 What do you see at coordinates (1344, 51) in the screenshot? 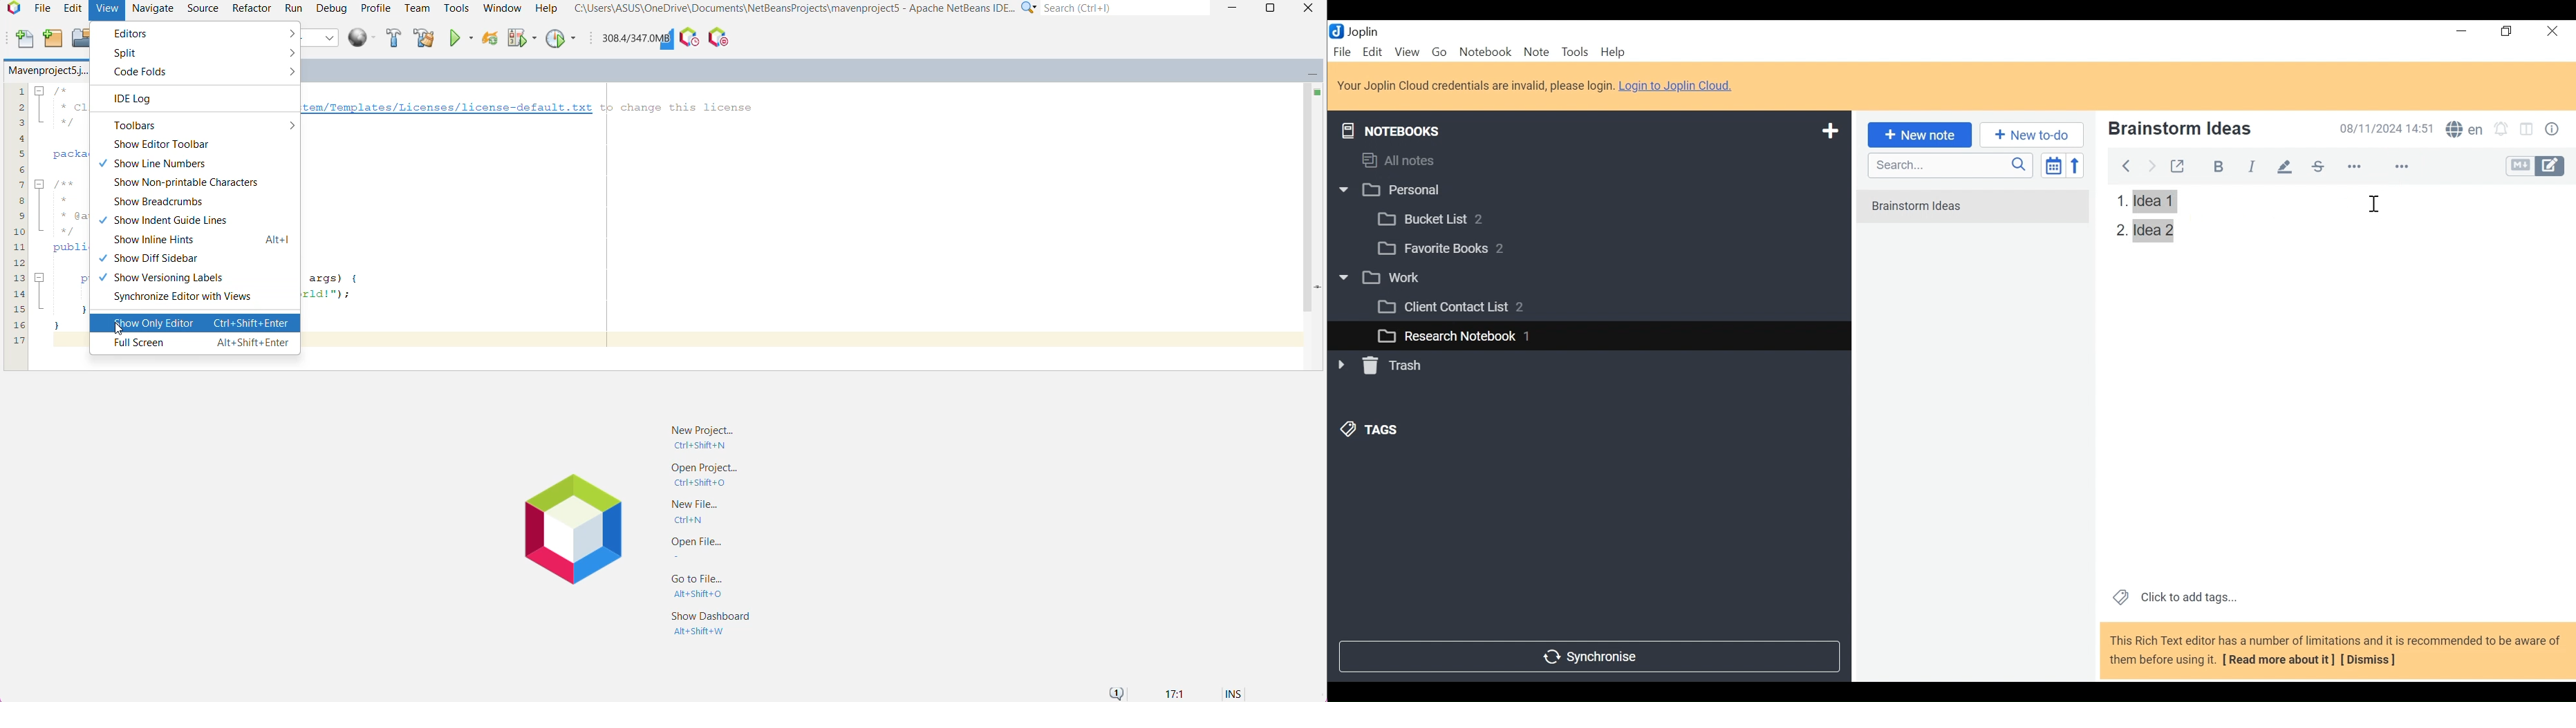
I see `File` at bounding box center [1344, 51].